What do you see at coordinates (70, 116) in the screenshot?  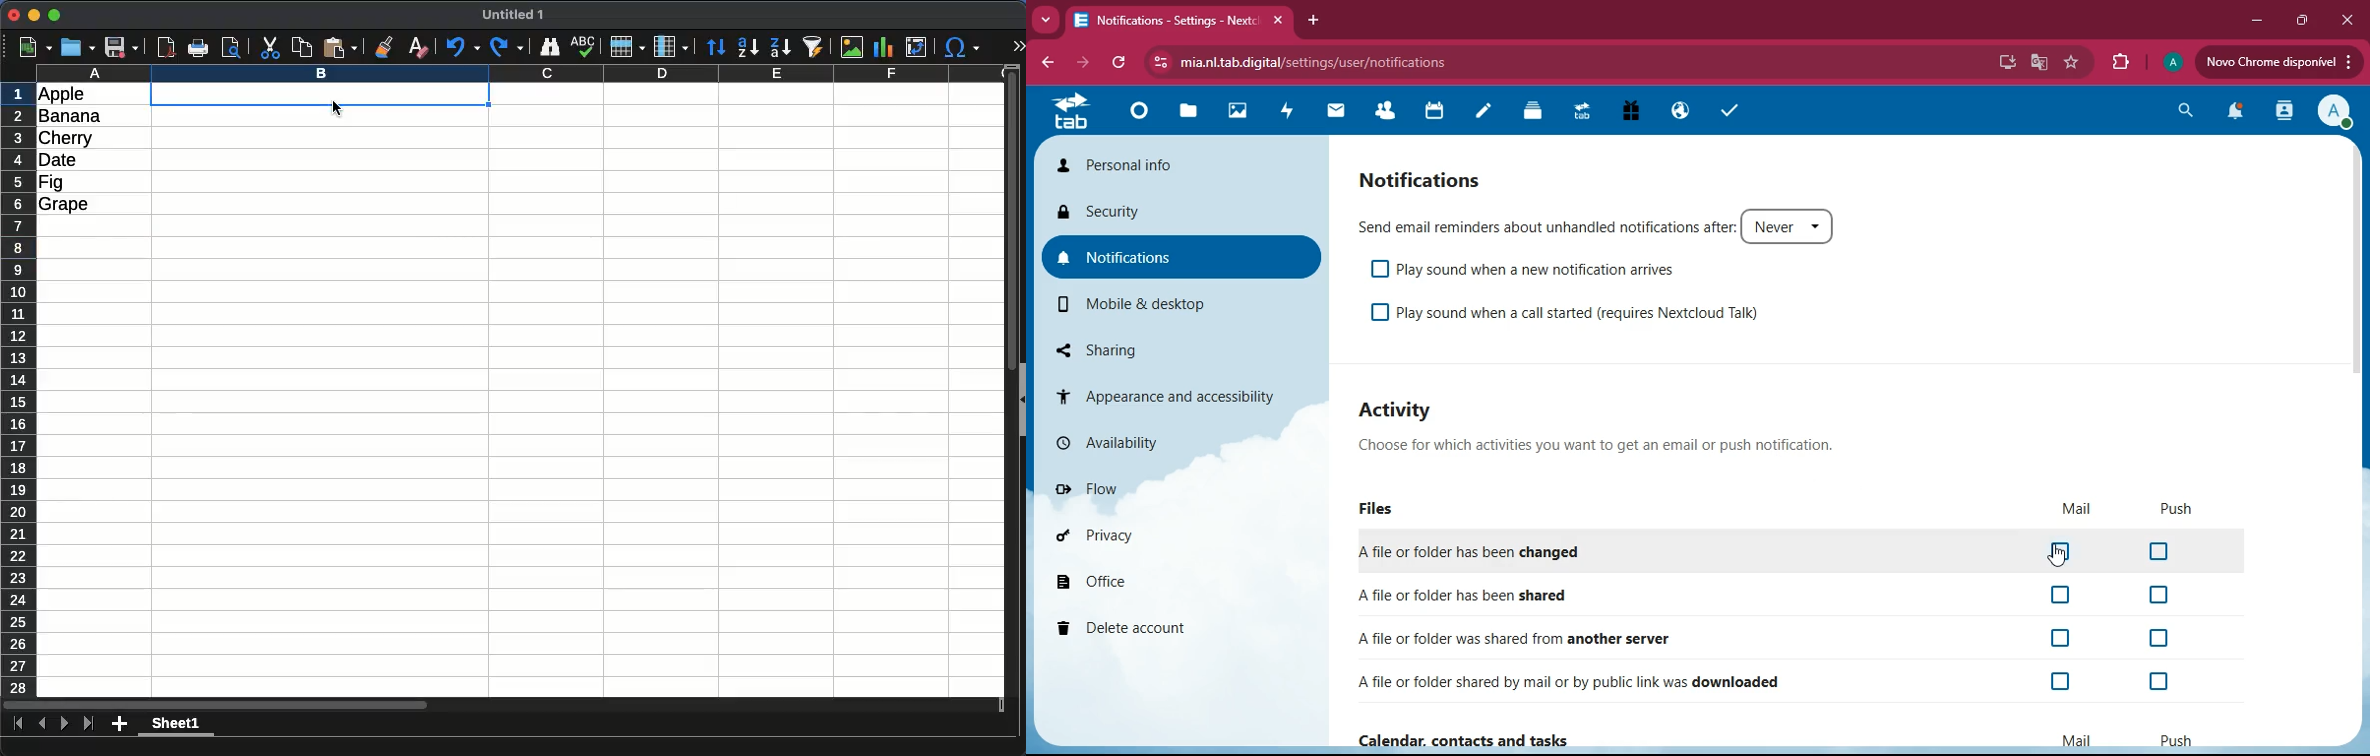 I see `banana` at bounding box center [70, 116].